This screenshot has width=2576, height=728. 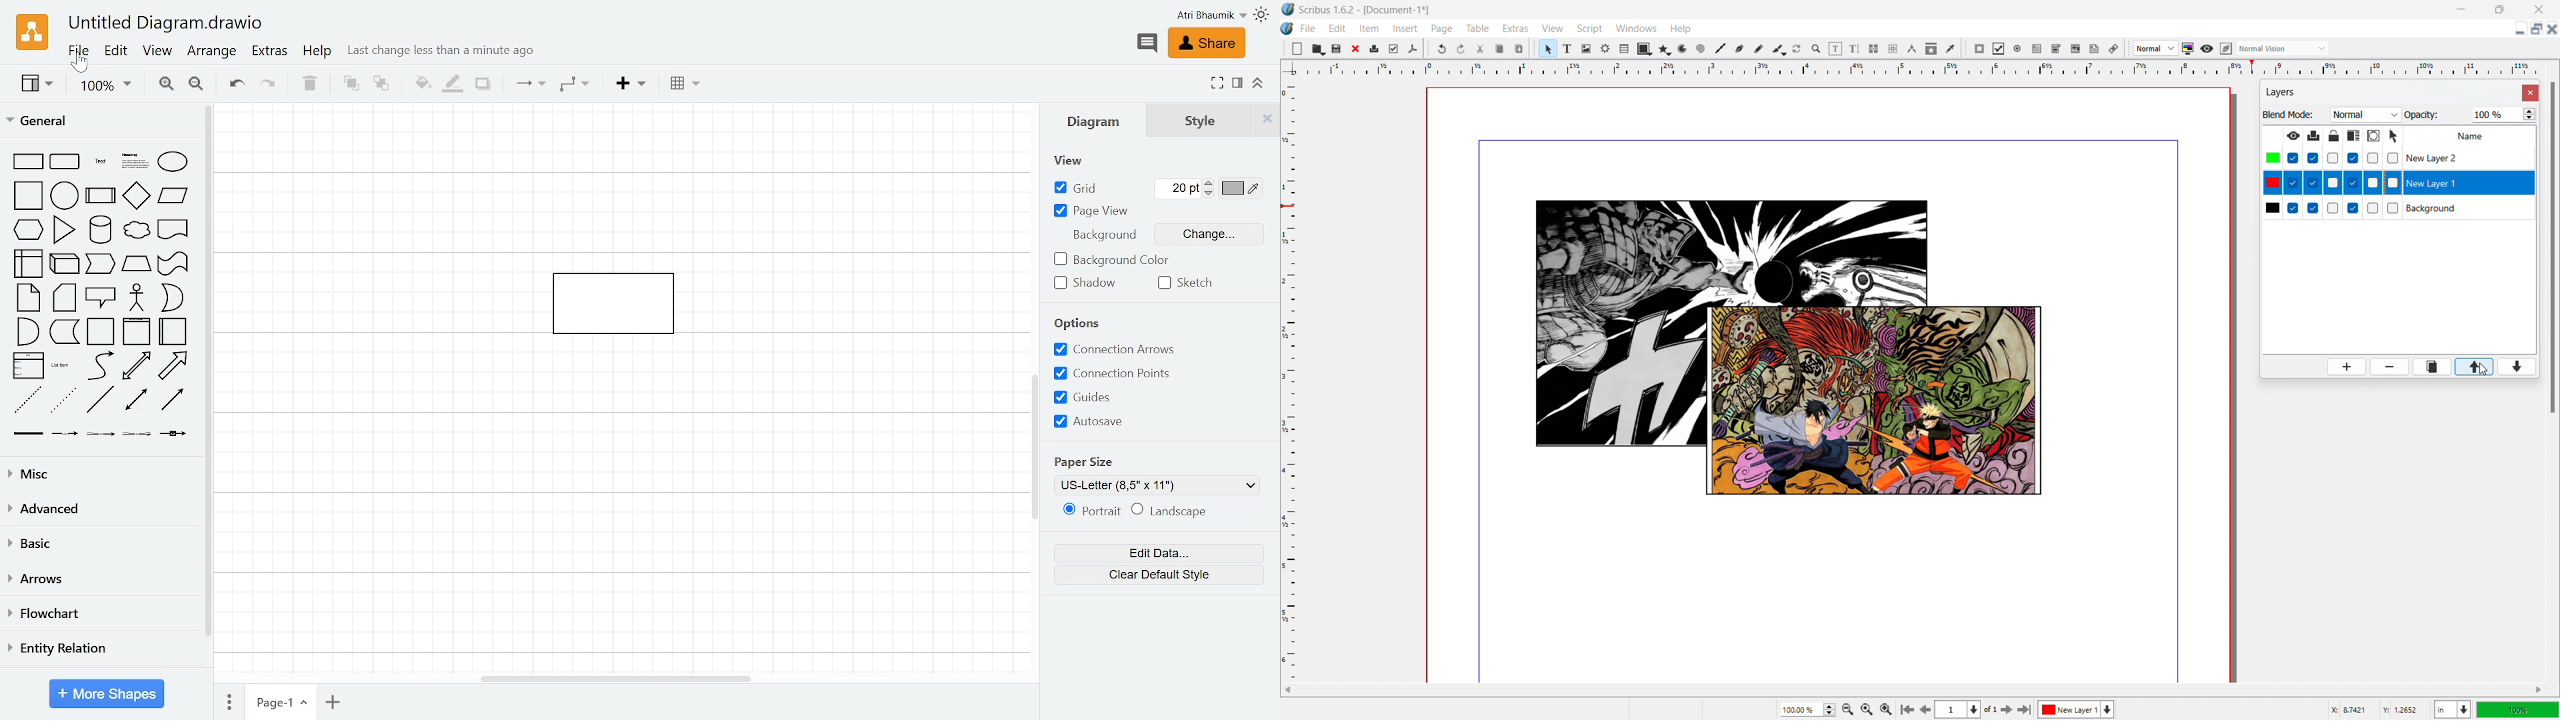 What do you see at coordinates (1122, 350) in the screenshot?
I see `Connection arrows` at bounding box center [1122, 350].